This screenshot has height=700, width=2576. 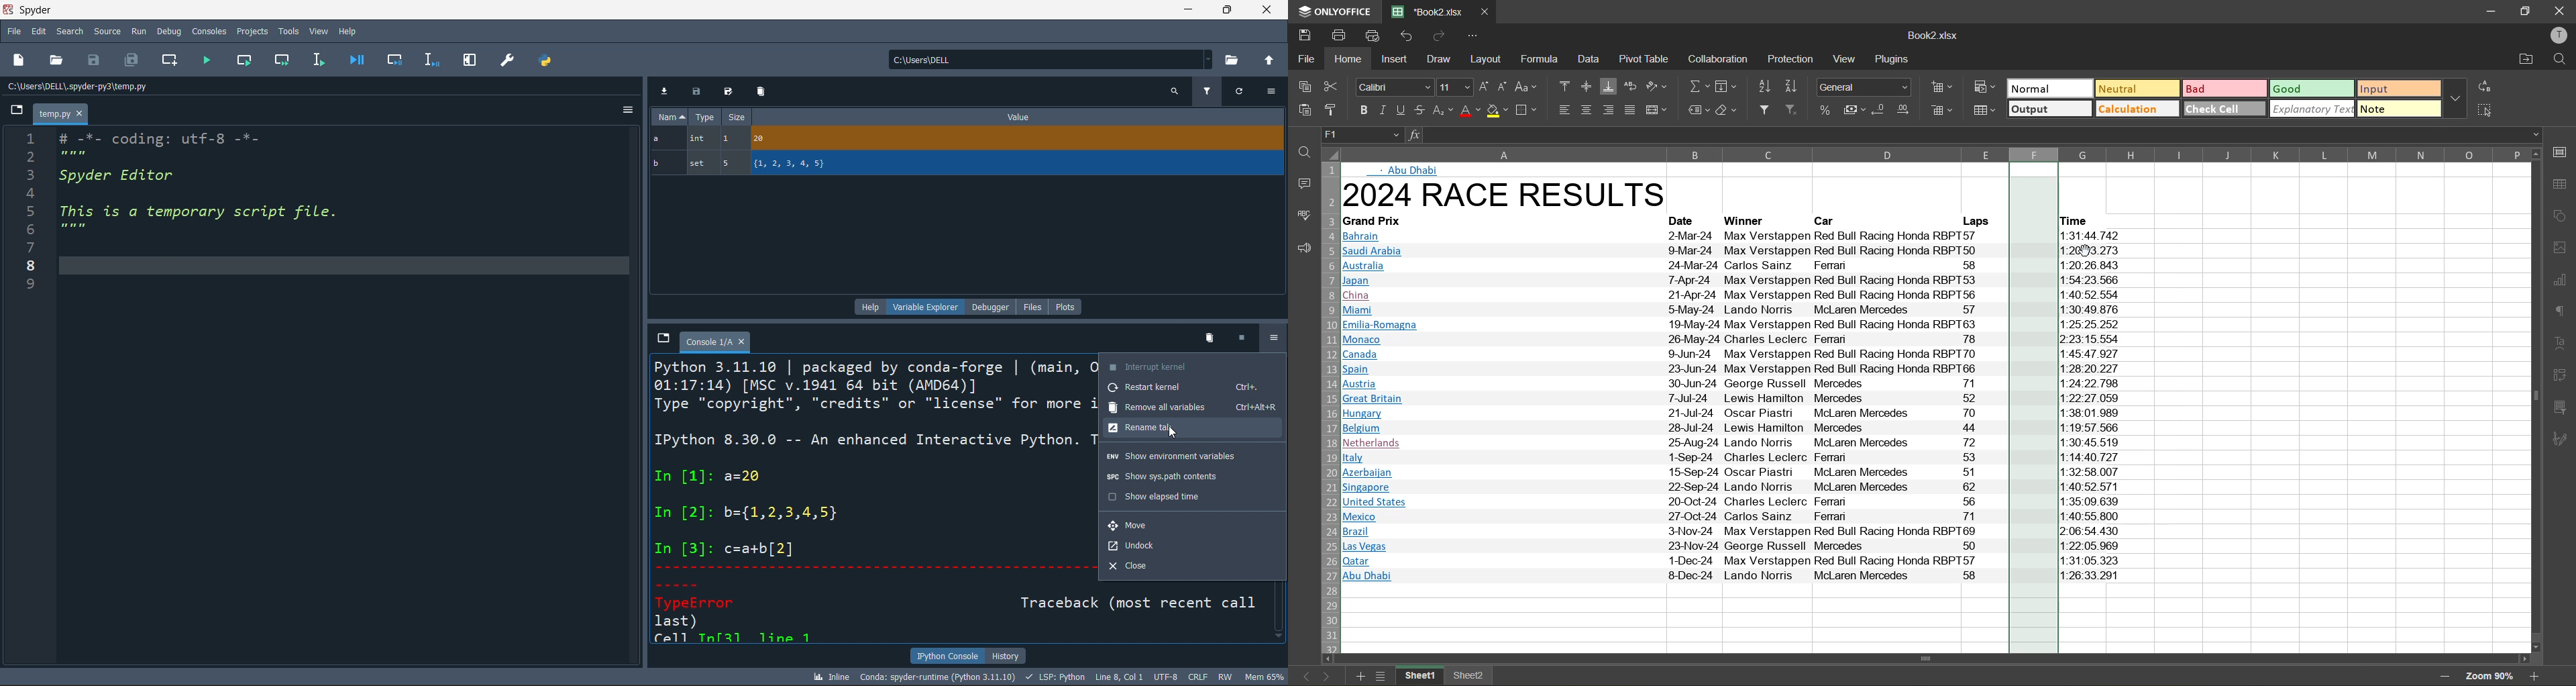 What do you see at coordinates (1656, 108) in the screenshot?
I see `merge and center` at bounding box center [1656, 108].